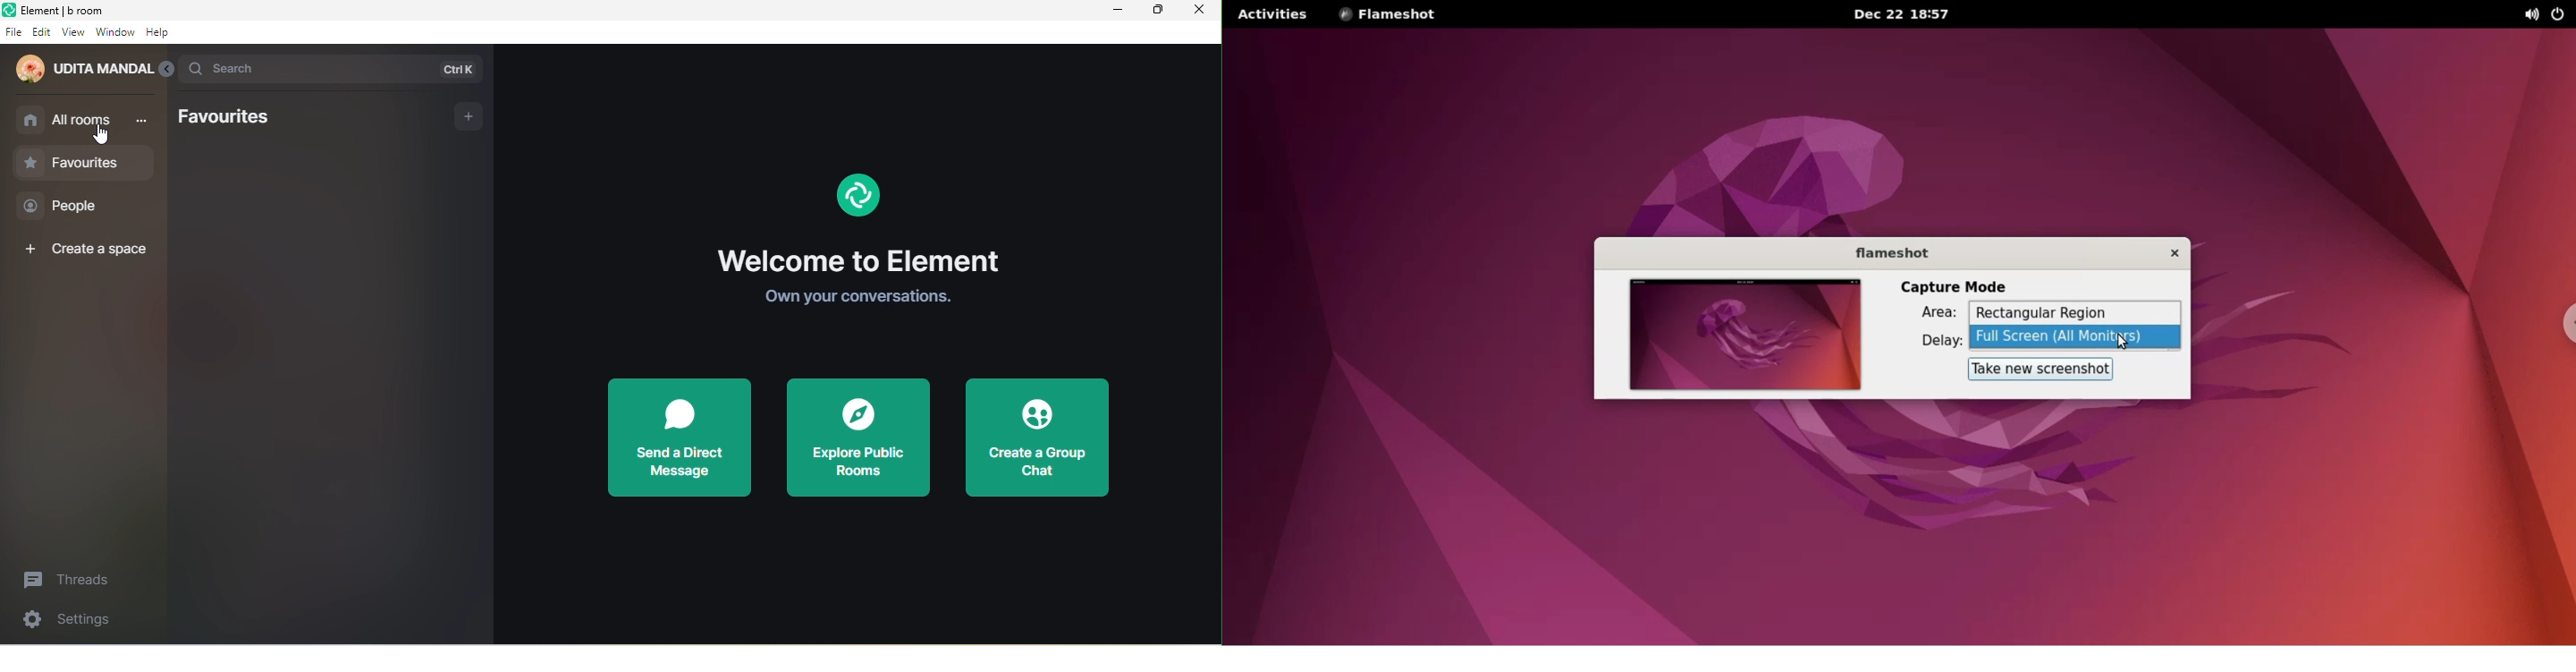 Image resolution: width=2576 pixels, height=672 pixels. Describe the element at coordinates (864, 194) in the screenshot. I see `Logo` at that location.